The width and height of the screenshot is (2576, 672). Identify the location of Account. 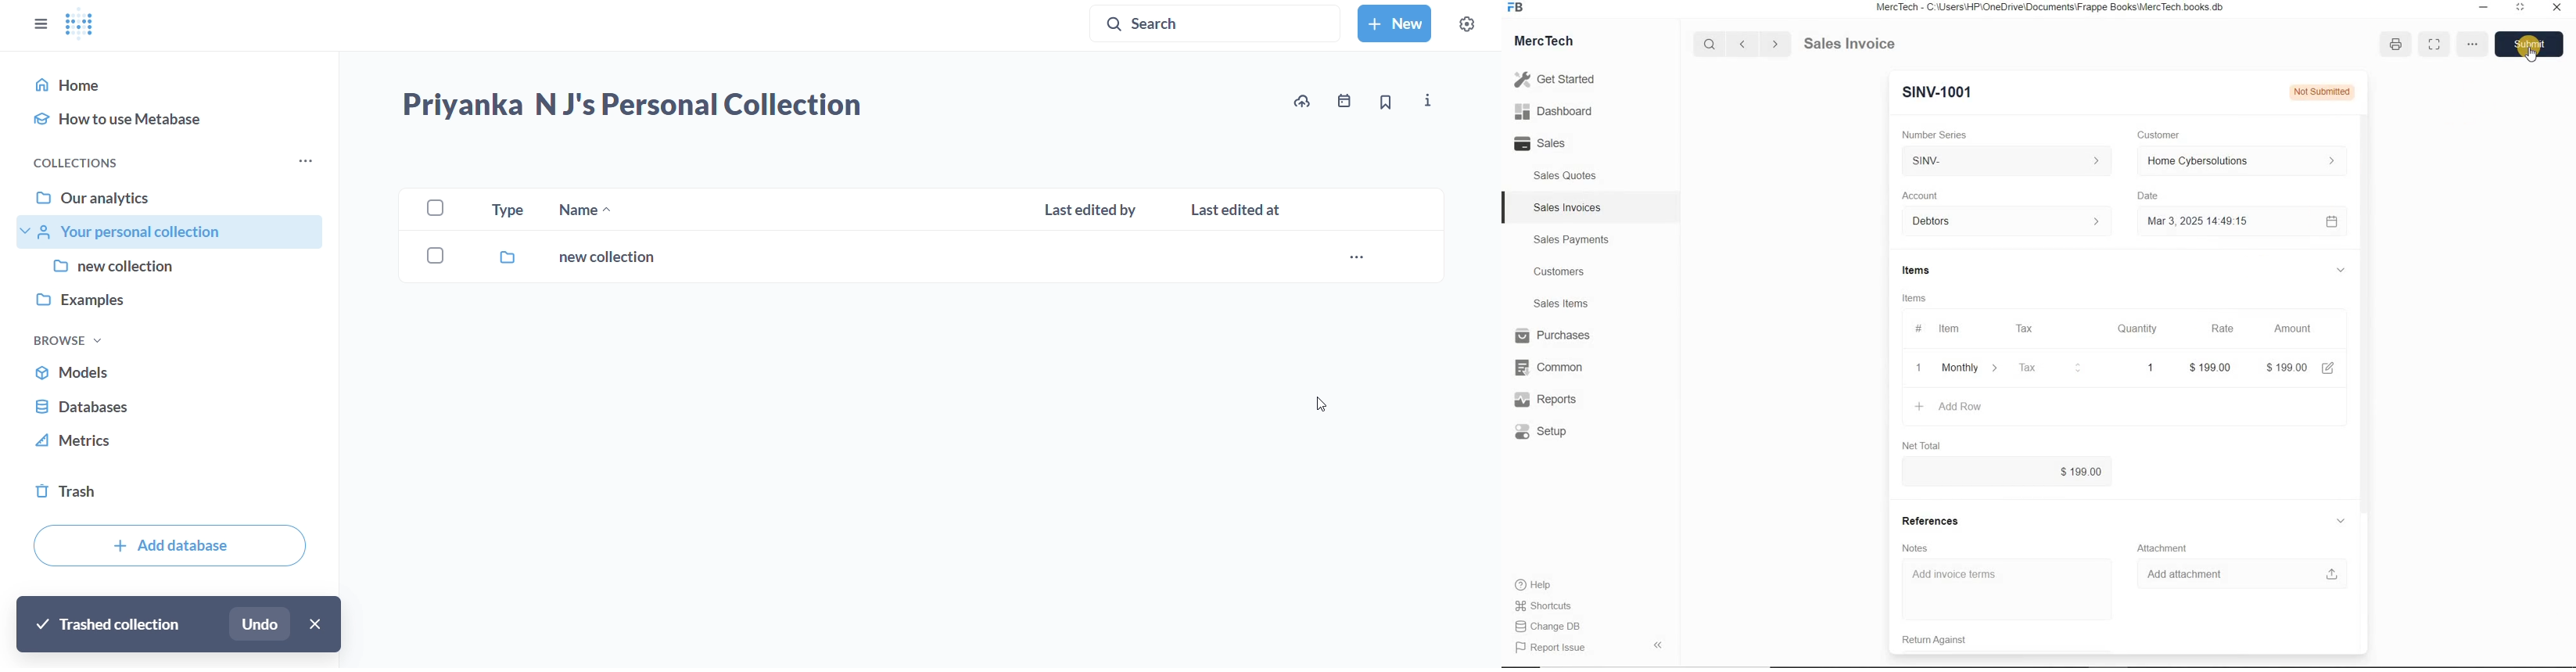
(1923, 196).